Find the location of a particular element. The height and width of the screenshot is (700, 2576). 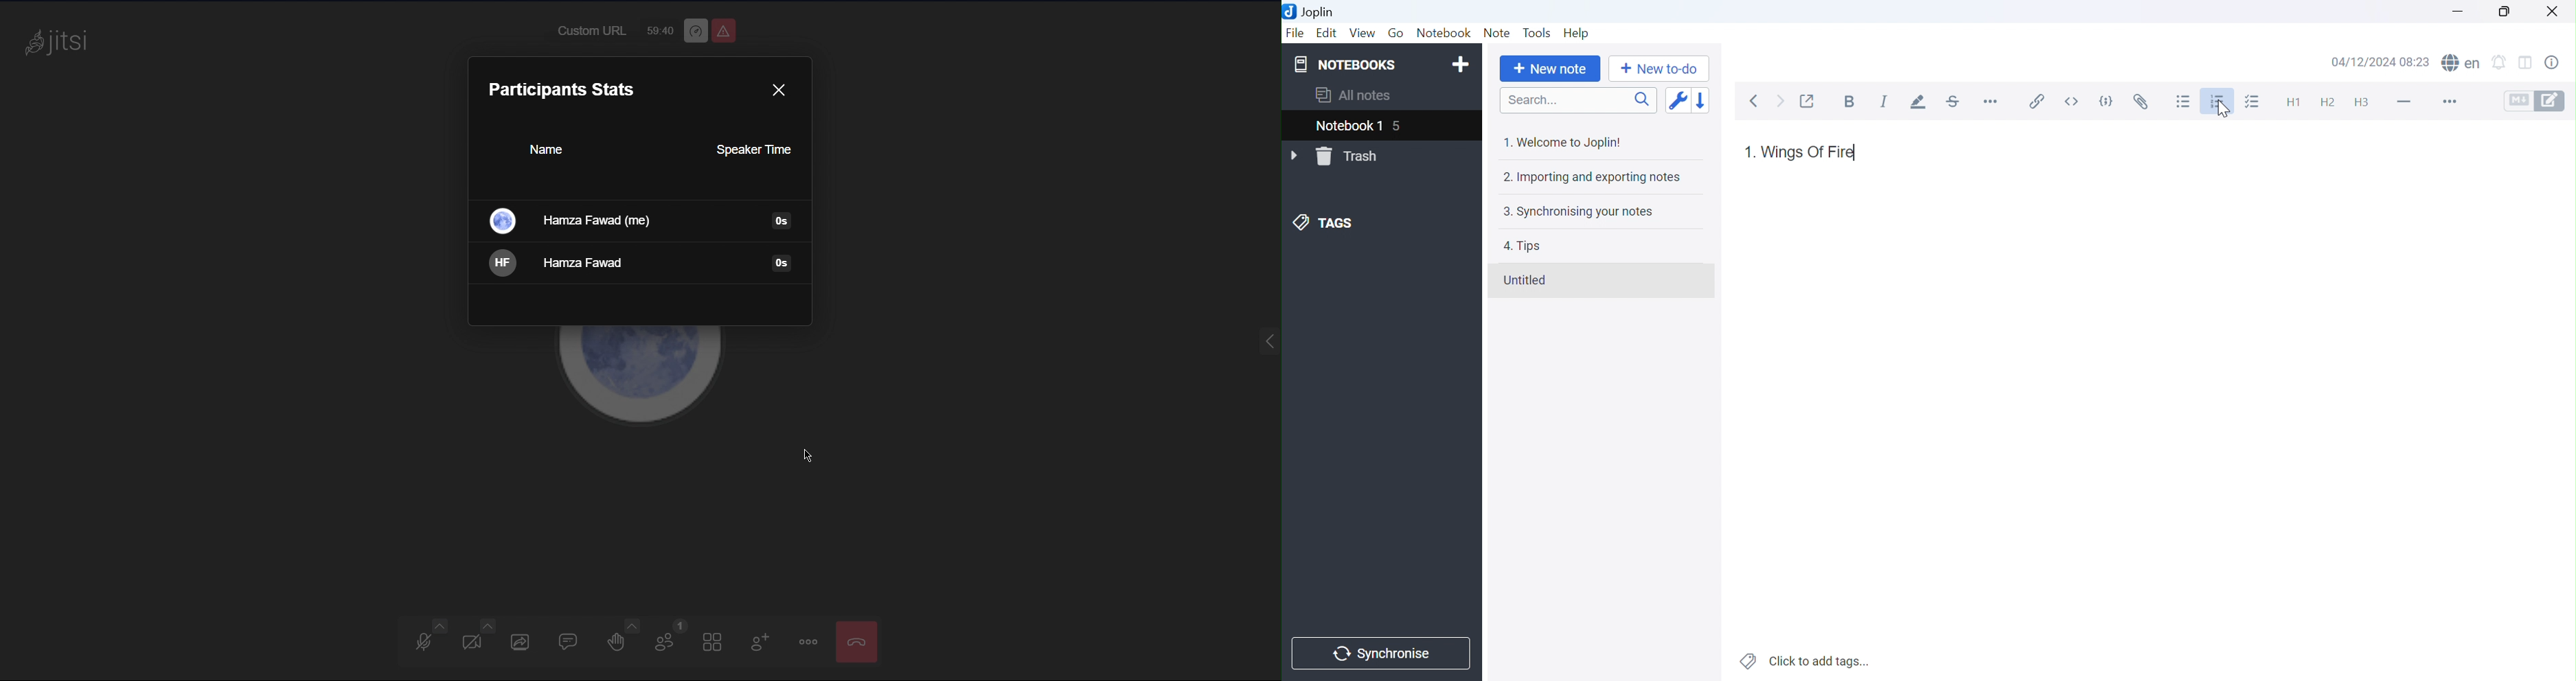

Add Participant is located at coordinates (760, 642).